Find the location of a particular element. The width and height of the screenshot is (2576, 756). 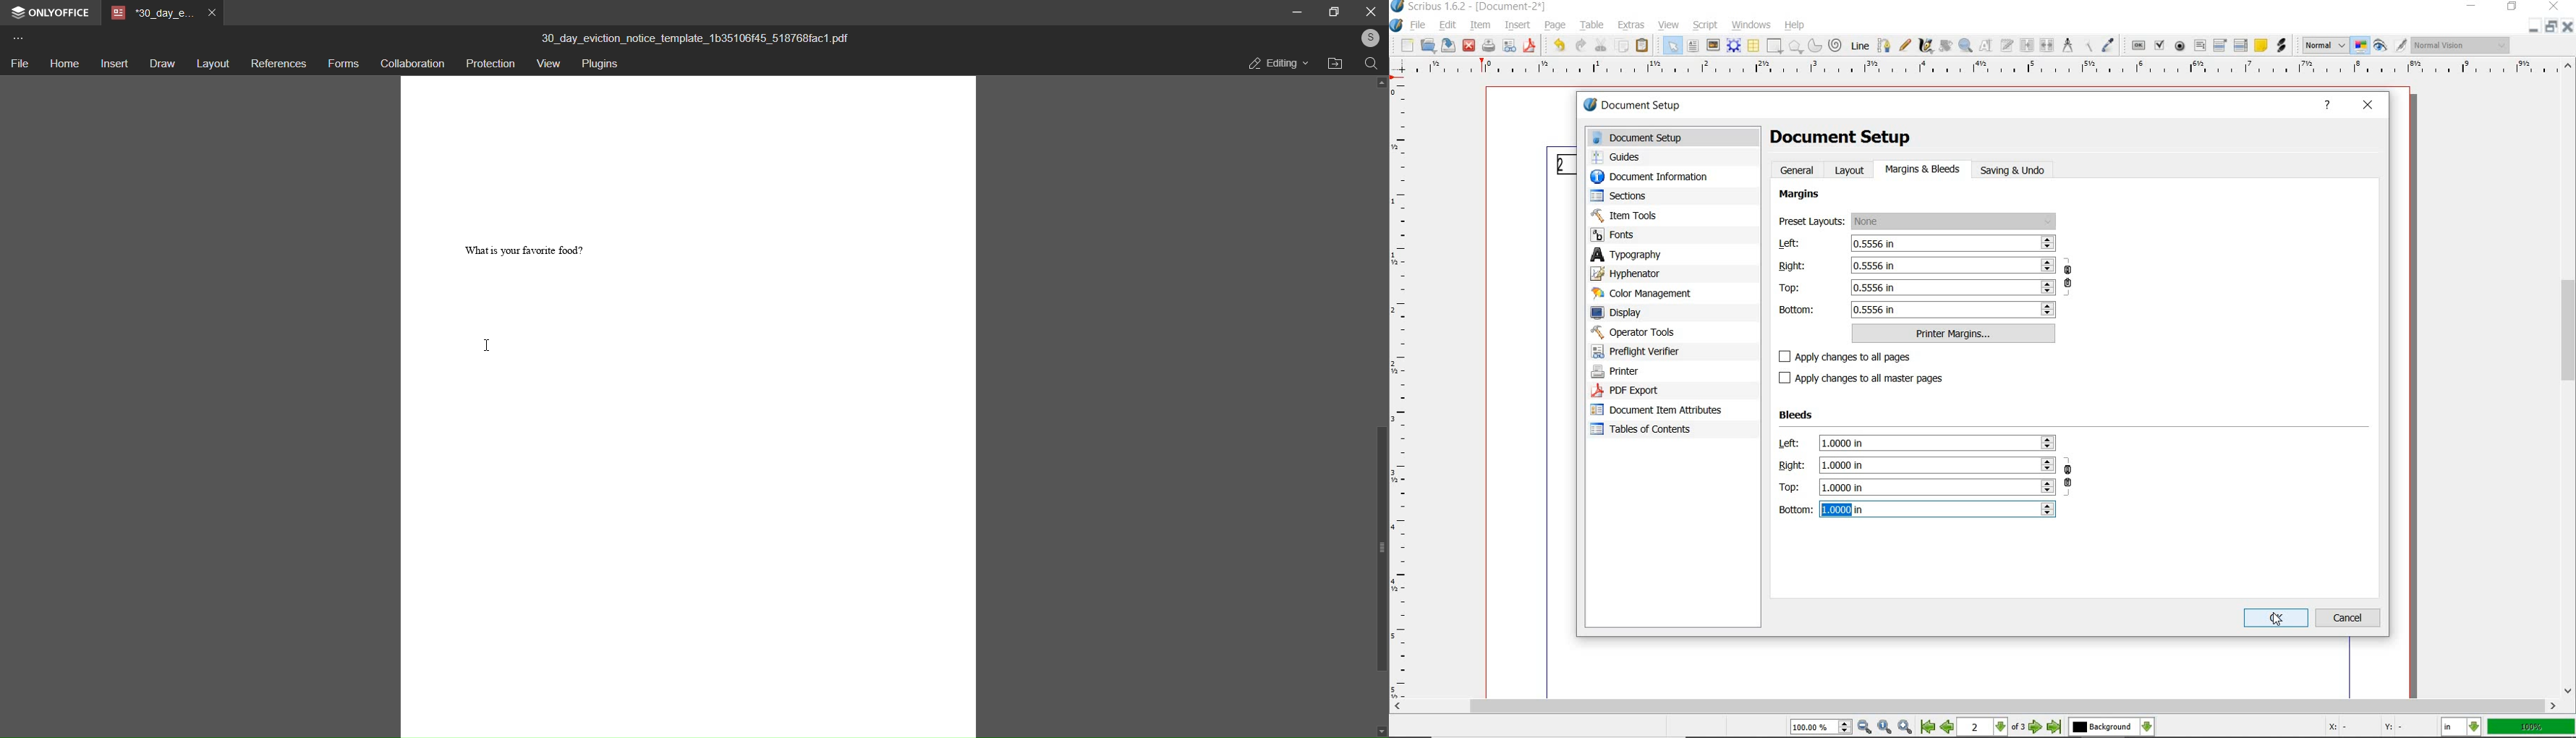

bottom: 1.0000 in is located at coordinates (1917, 509).